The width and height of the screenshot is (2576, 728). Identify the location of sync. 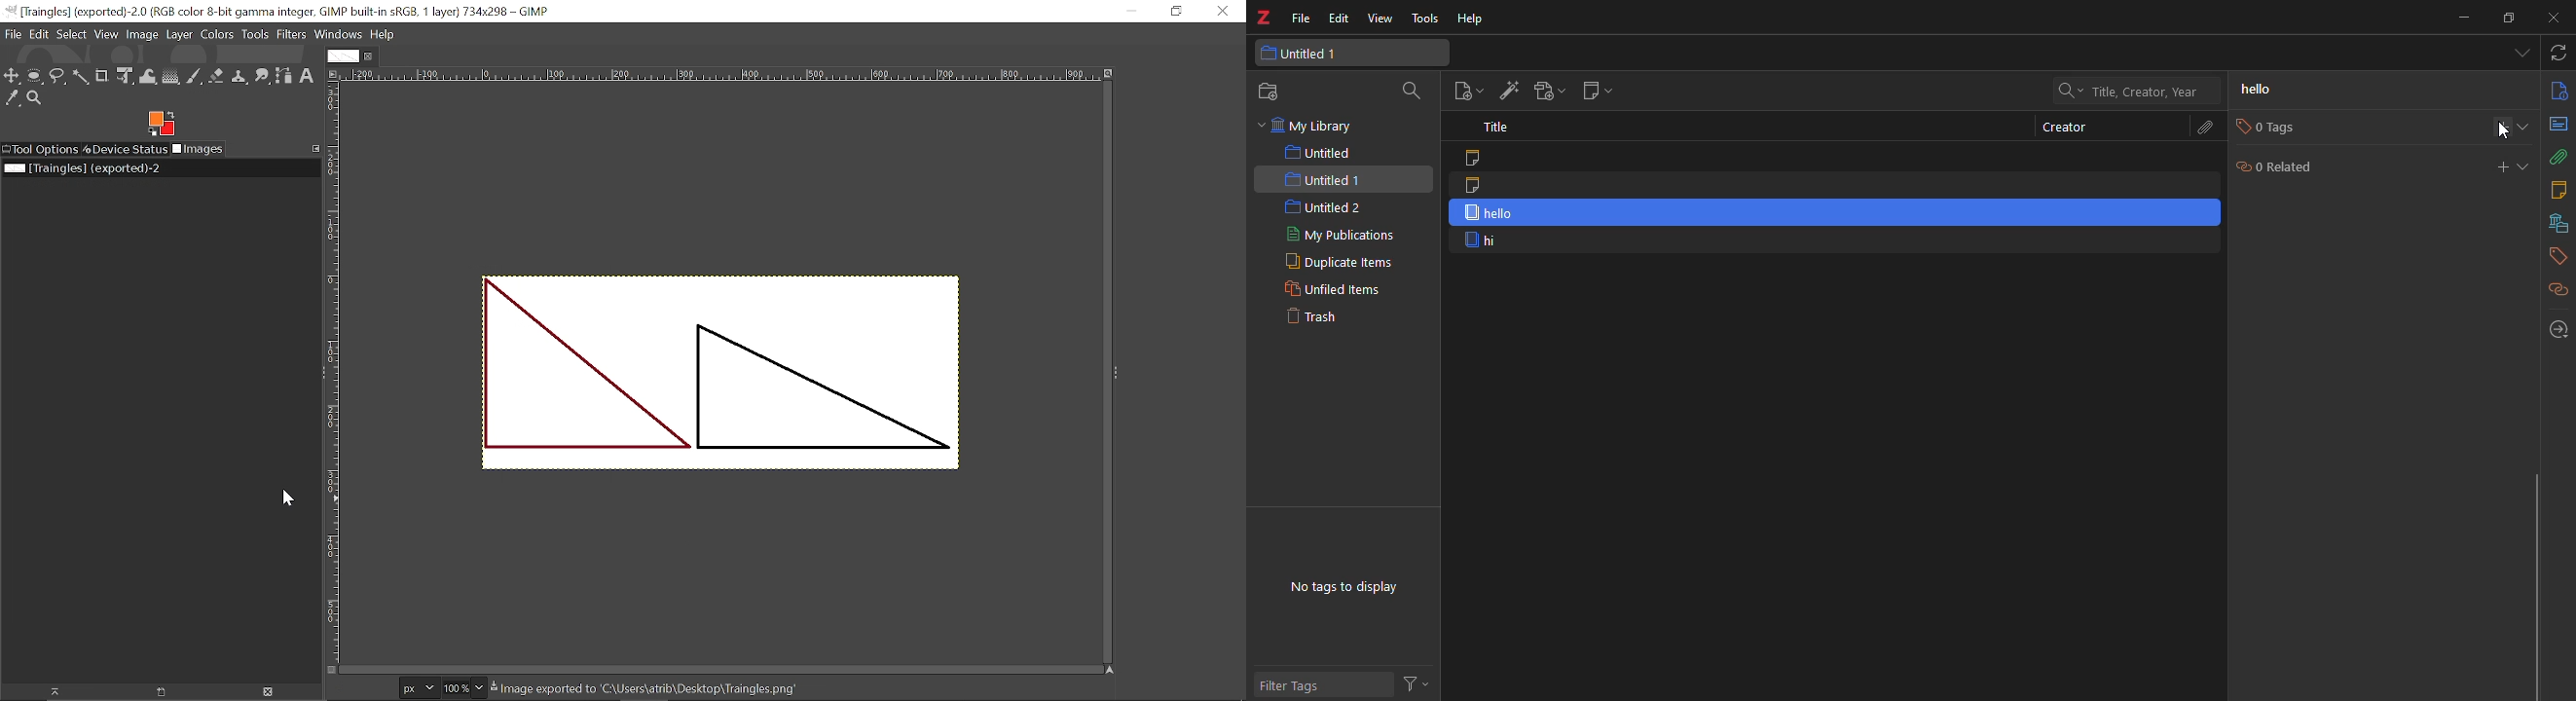
(2559, 55).